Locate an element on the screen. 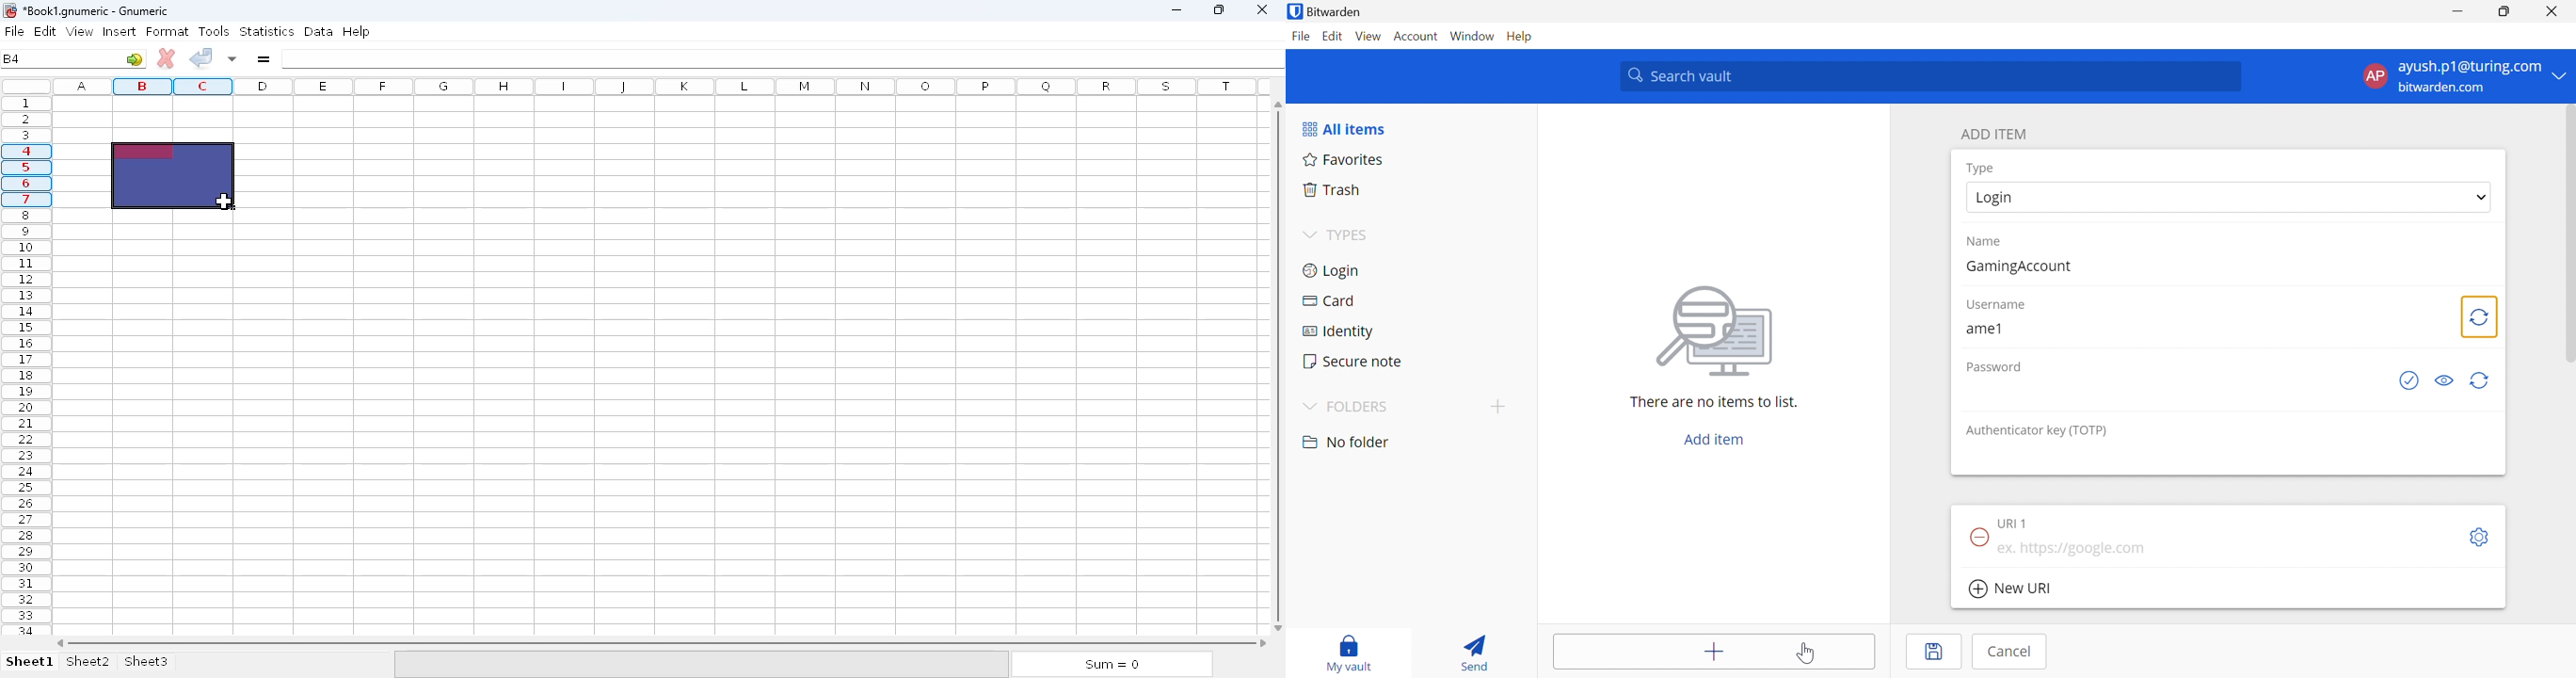  mouse up is located at coordinates (223, 201).